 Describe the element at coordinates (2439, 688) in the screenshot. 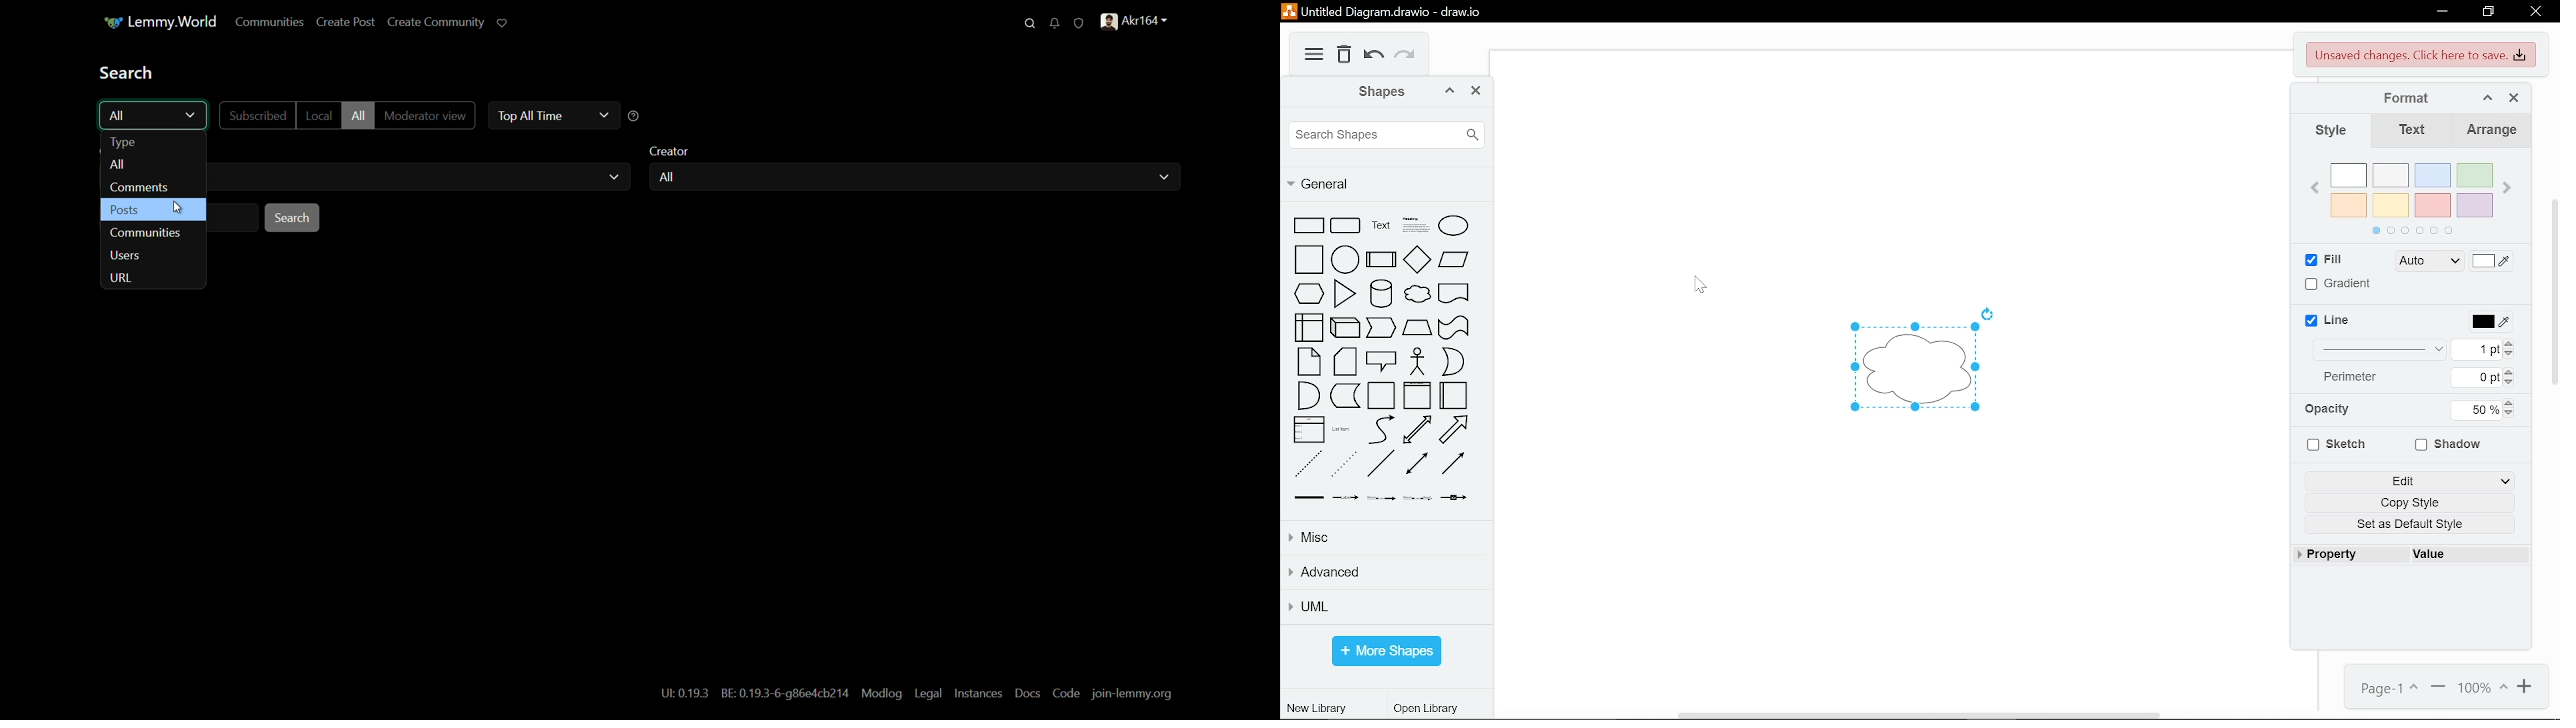

I see `zoom out` at that location.